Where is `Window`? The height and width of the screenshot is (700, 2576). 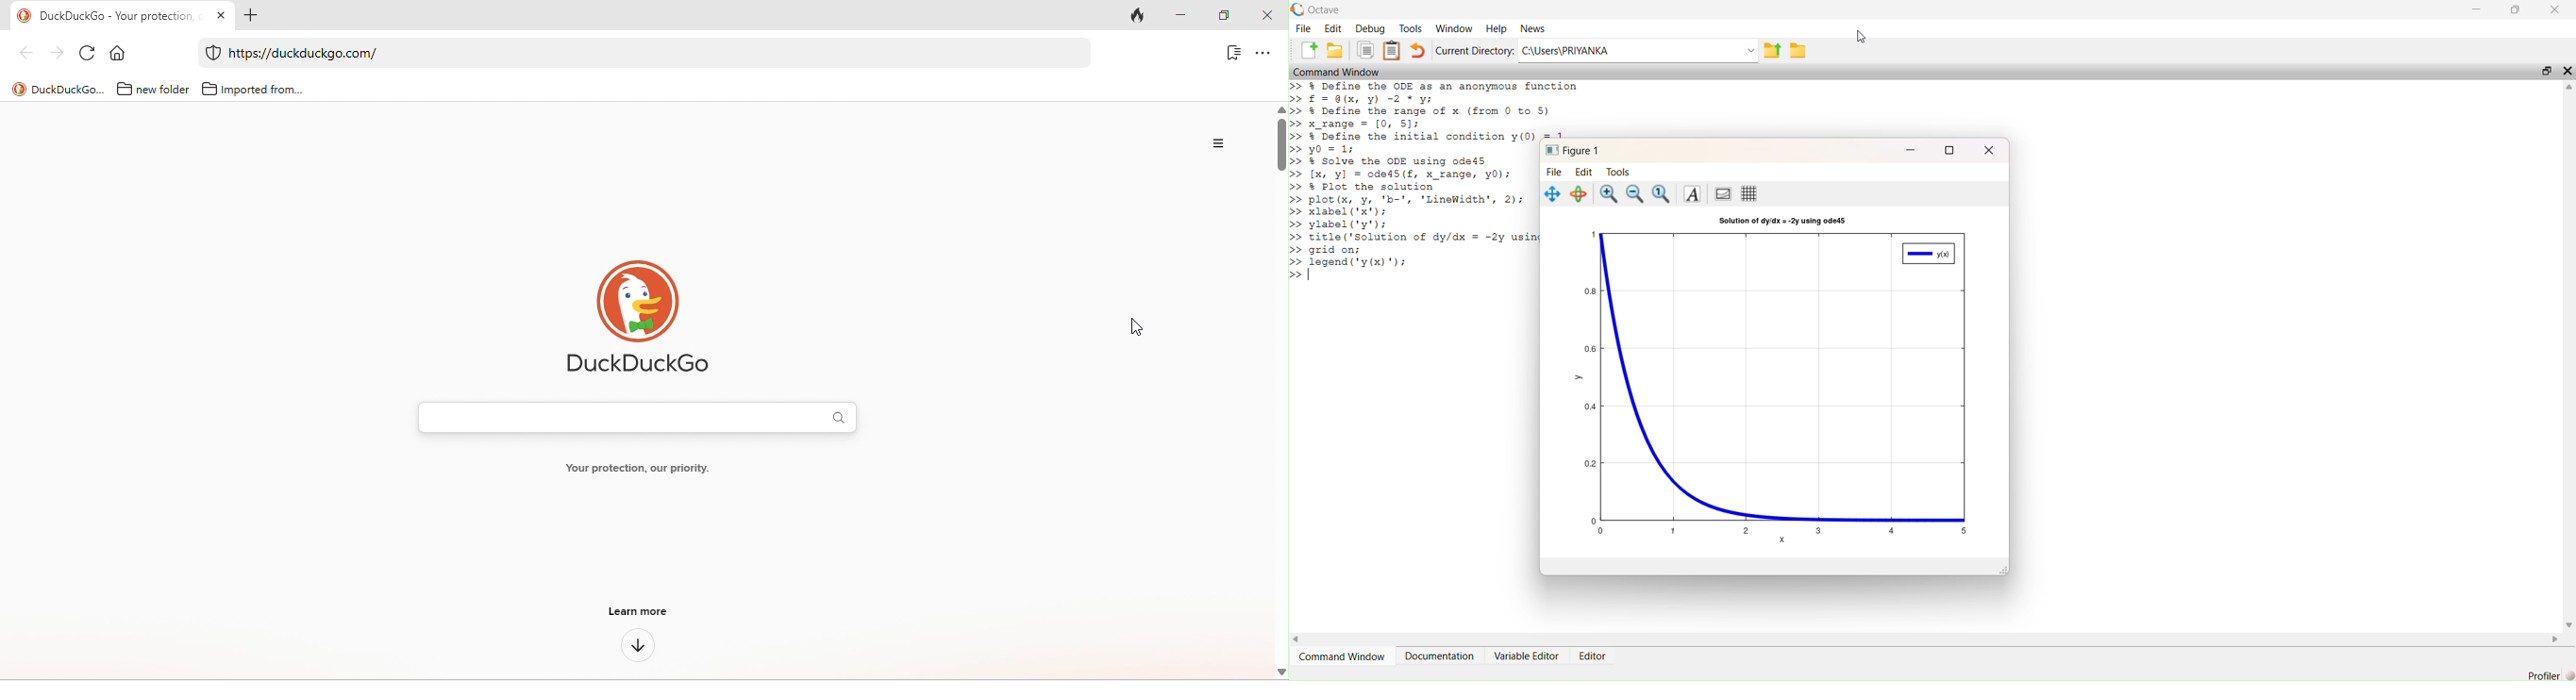 Window is located at coordinates (1453, 29).